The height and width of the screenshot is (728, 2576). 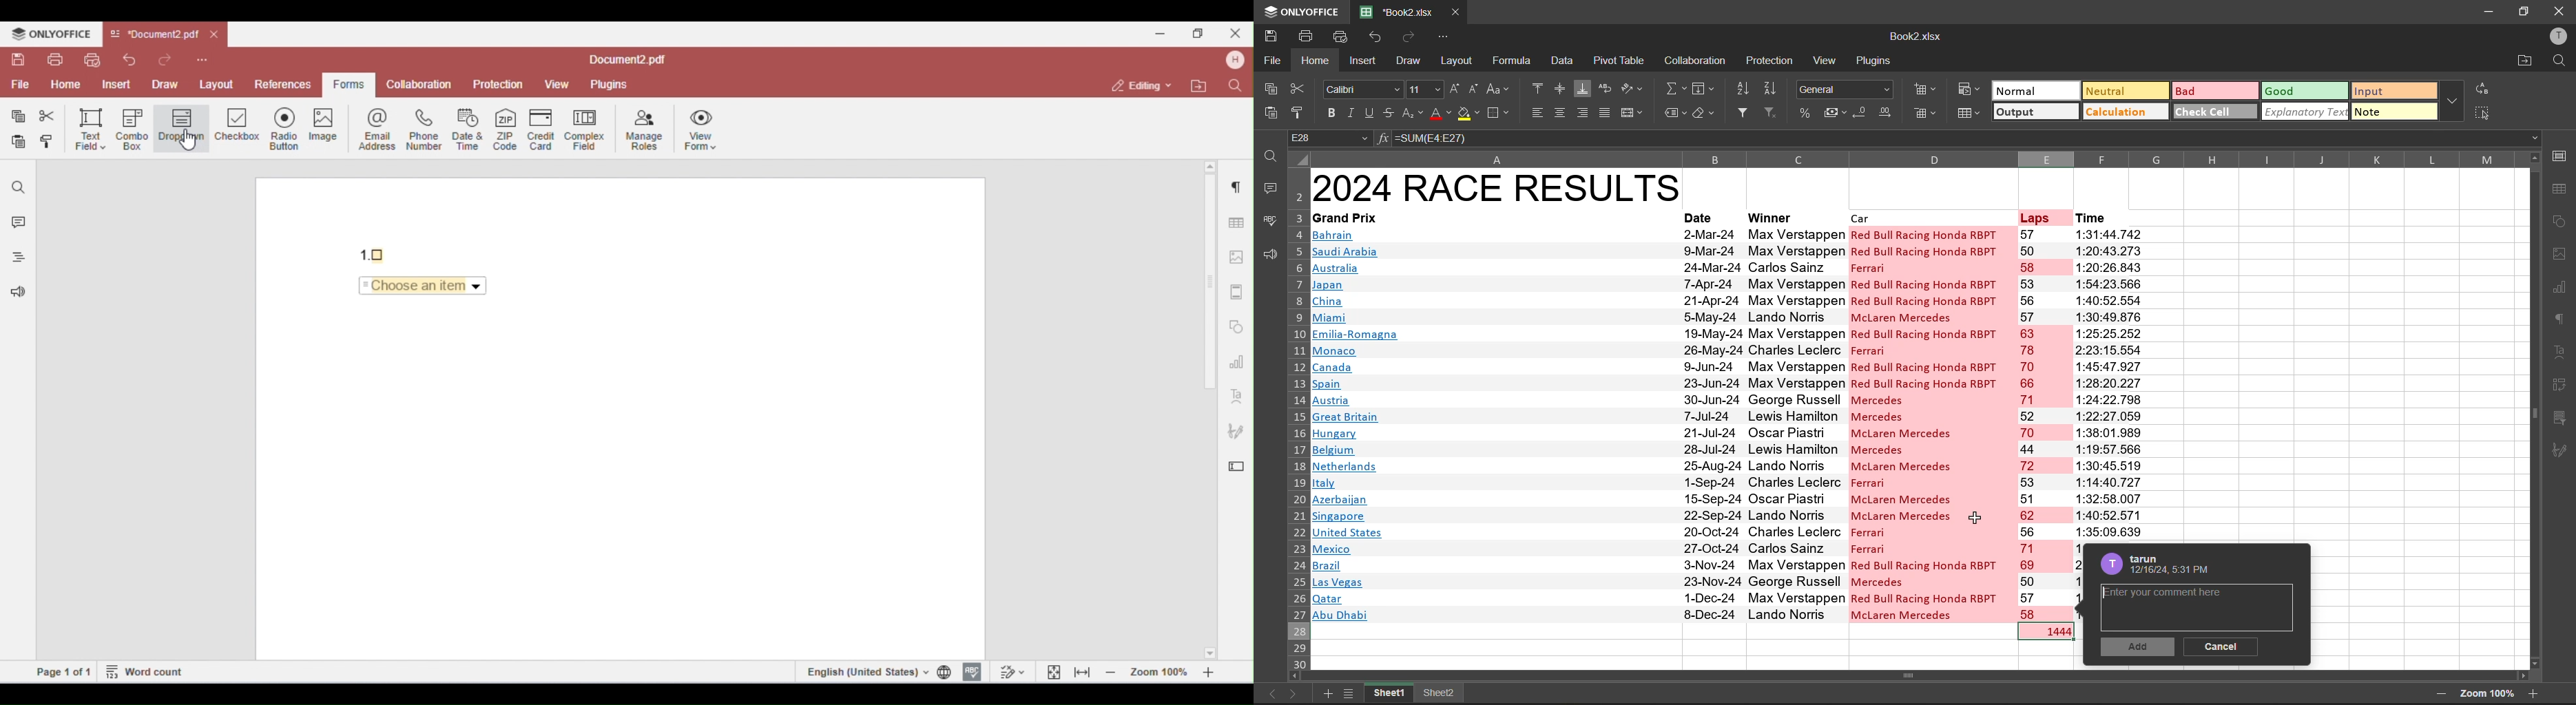 What do you see at coordinates (1306, 36) in the screenshot?
I see `print` at bounding box center [1306, 36].